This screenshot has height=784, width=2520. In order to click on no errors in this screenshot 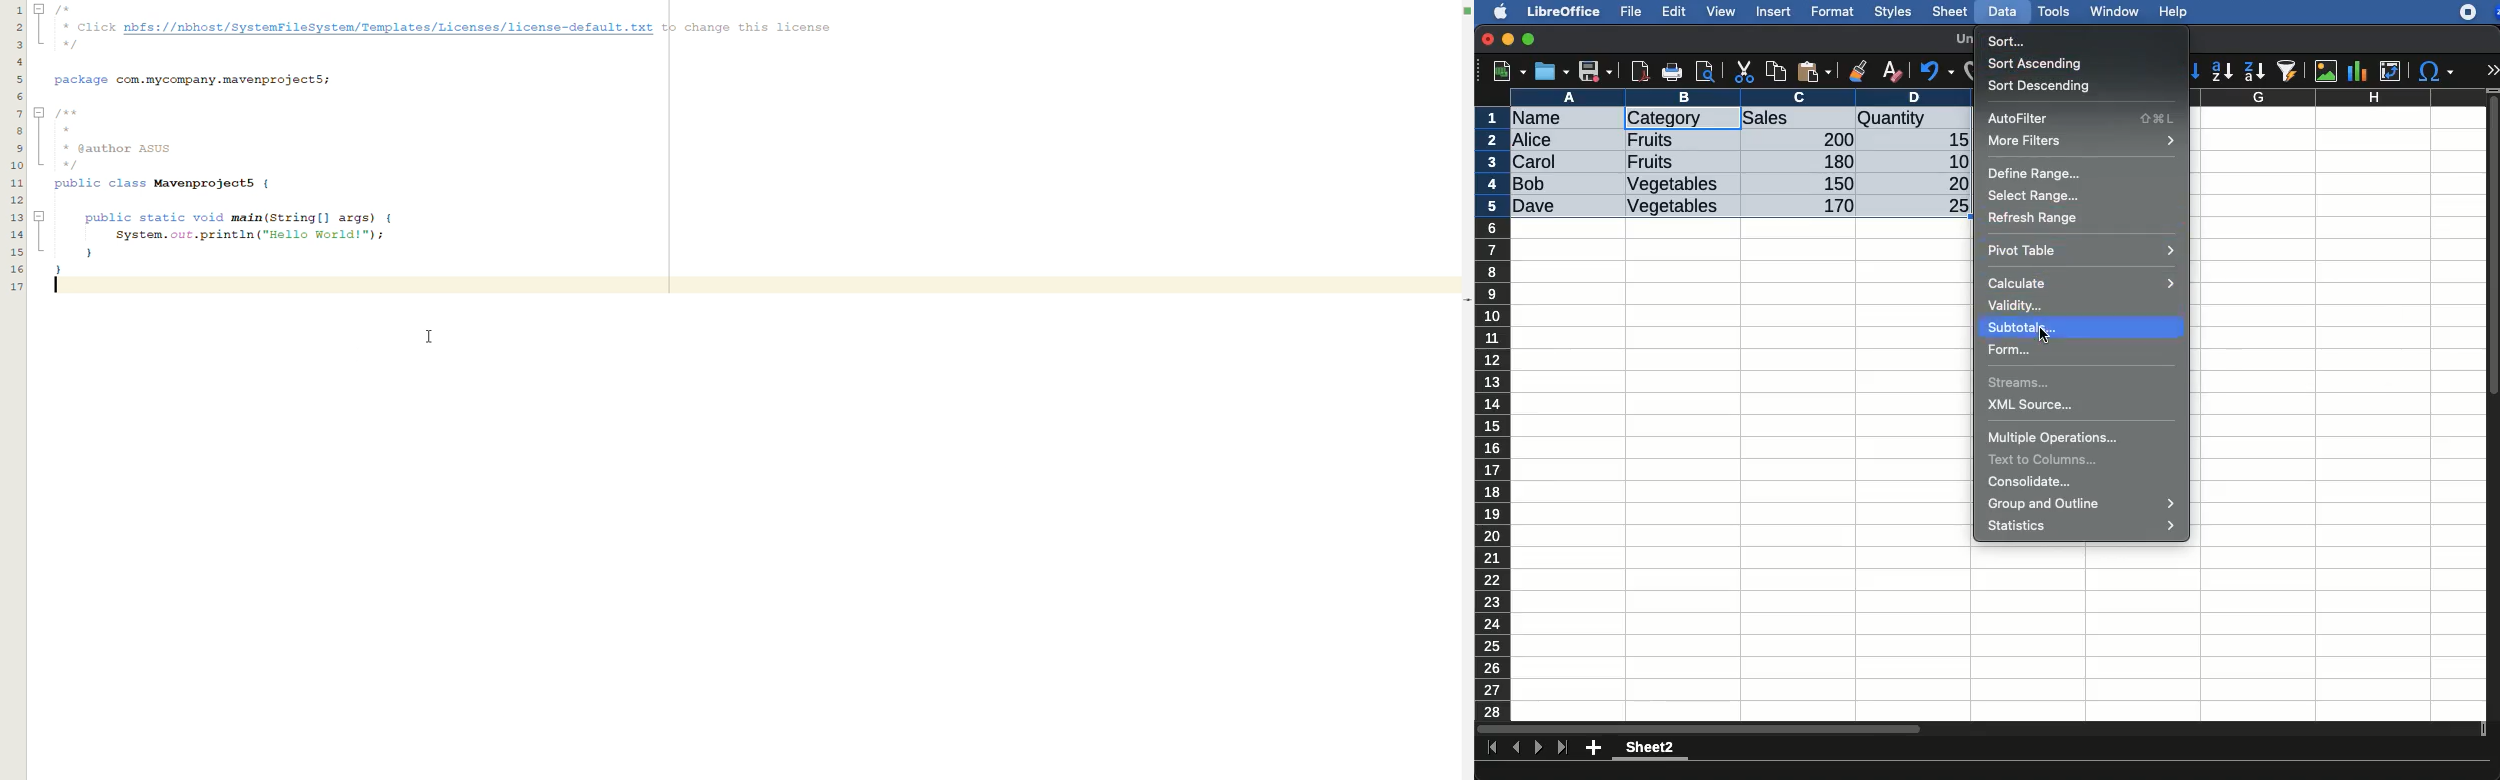, I will do `click(1465, 13)`.